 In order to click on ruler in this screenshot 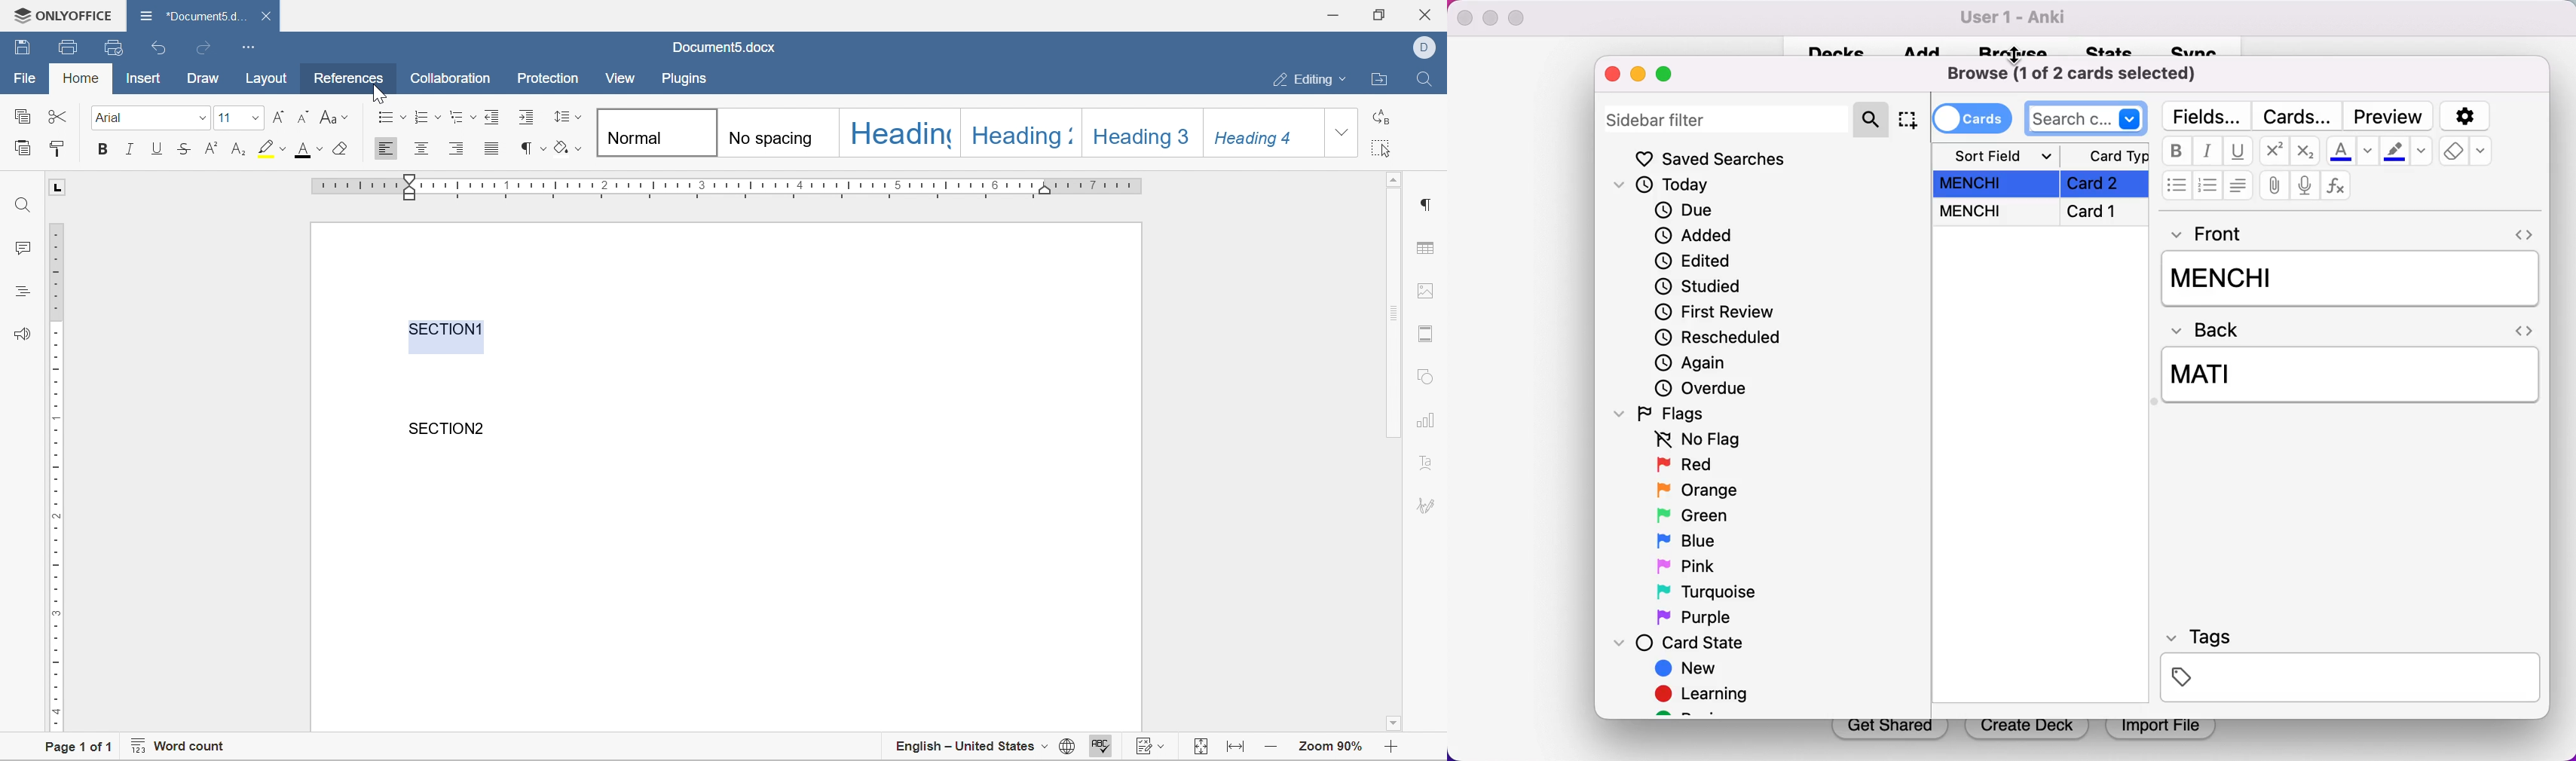, I will do `click(728, 185)`.